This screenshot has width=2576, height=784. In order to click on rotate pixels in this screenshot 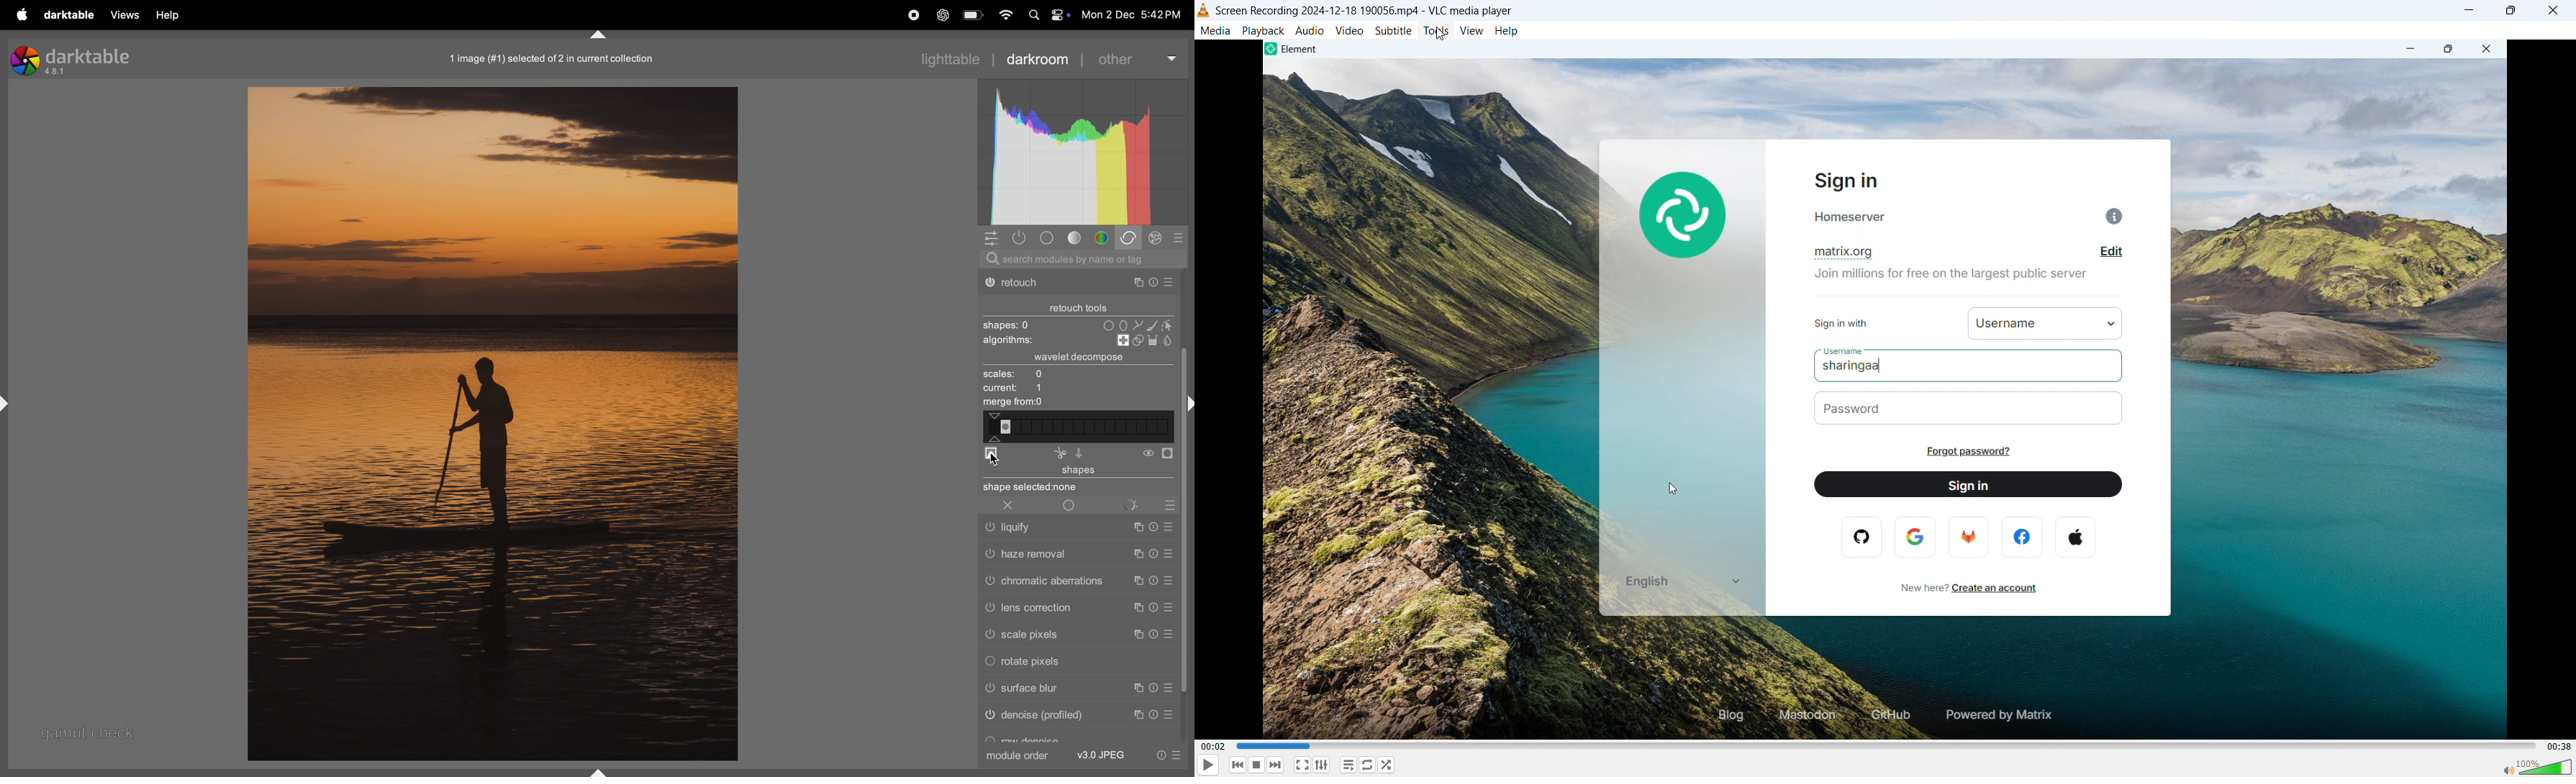, I will do `click(1032, 660)`.